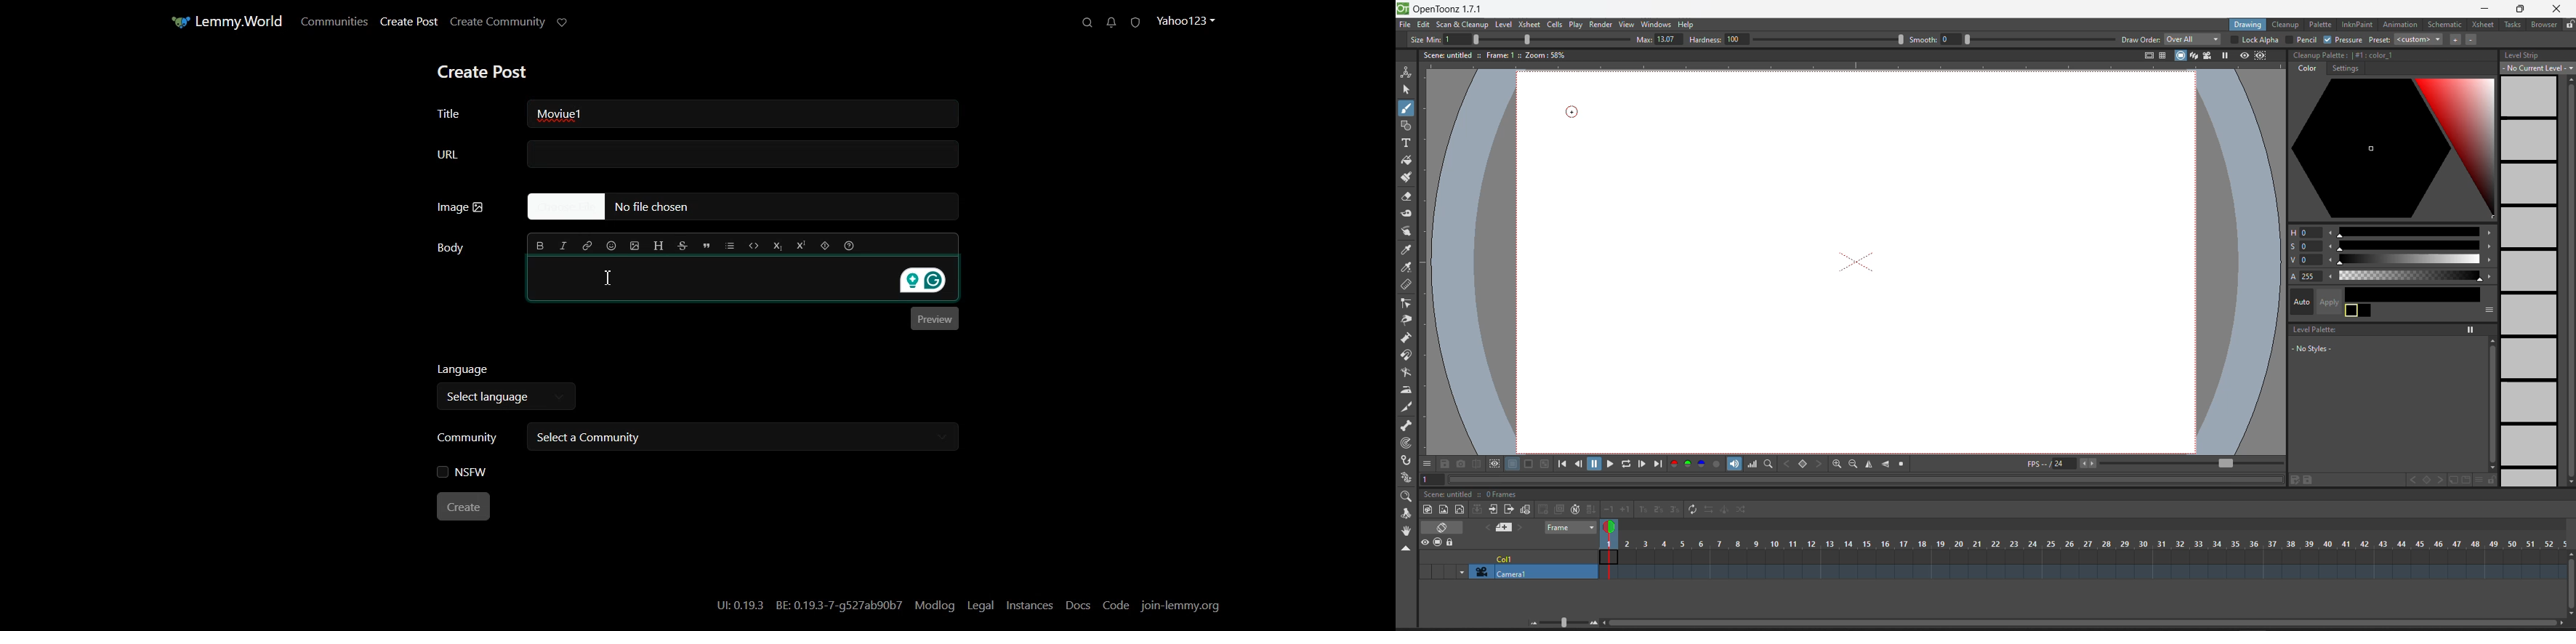 The image size is (2576, 644). What do you see at coordinates (801, 245) in the screenshot?
I see `Superscript` at bounding box center [801, 245].